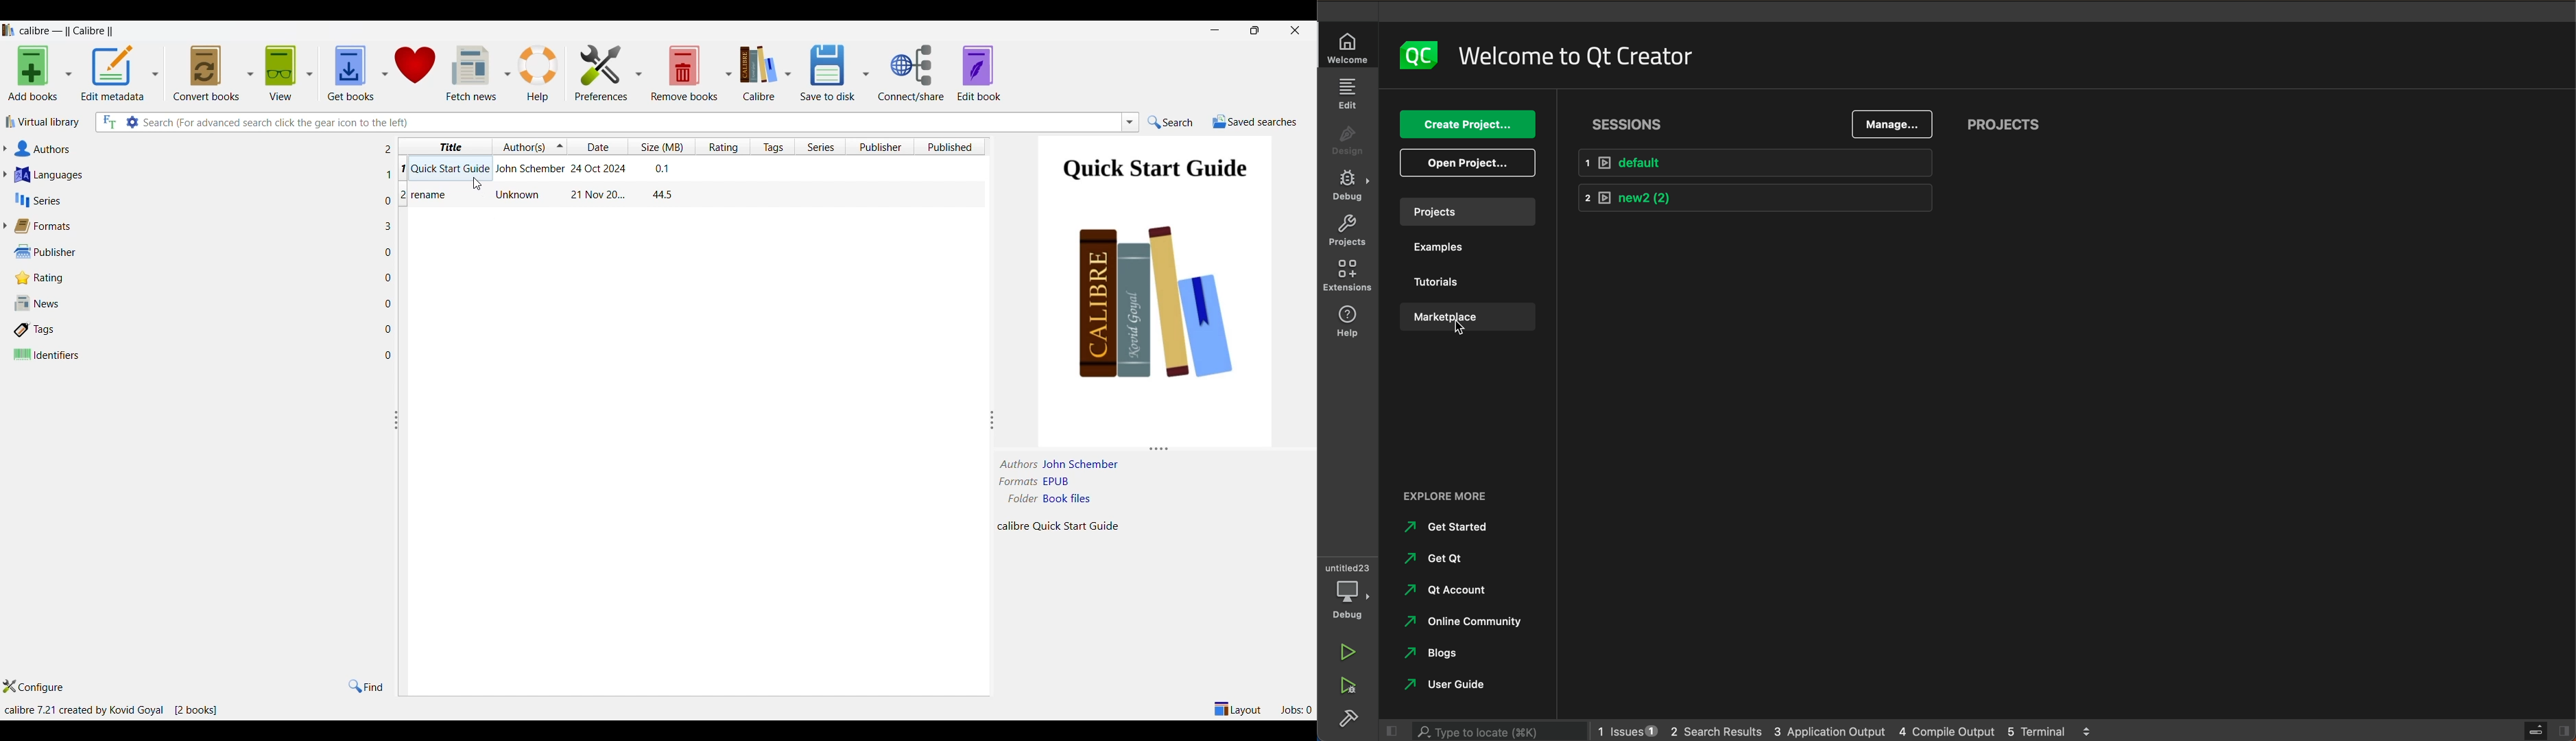 The image size is (2576, 756). I want to click on Fetch news options, so click(508, 72).